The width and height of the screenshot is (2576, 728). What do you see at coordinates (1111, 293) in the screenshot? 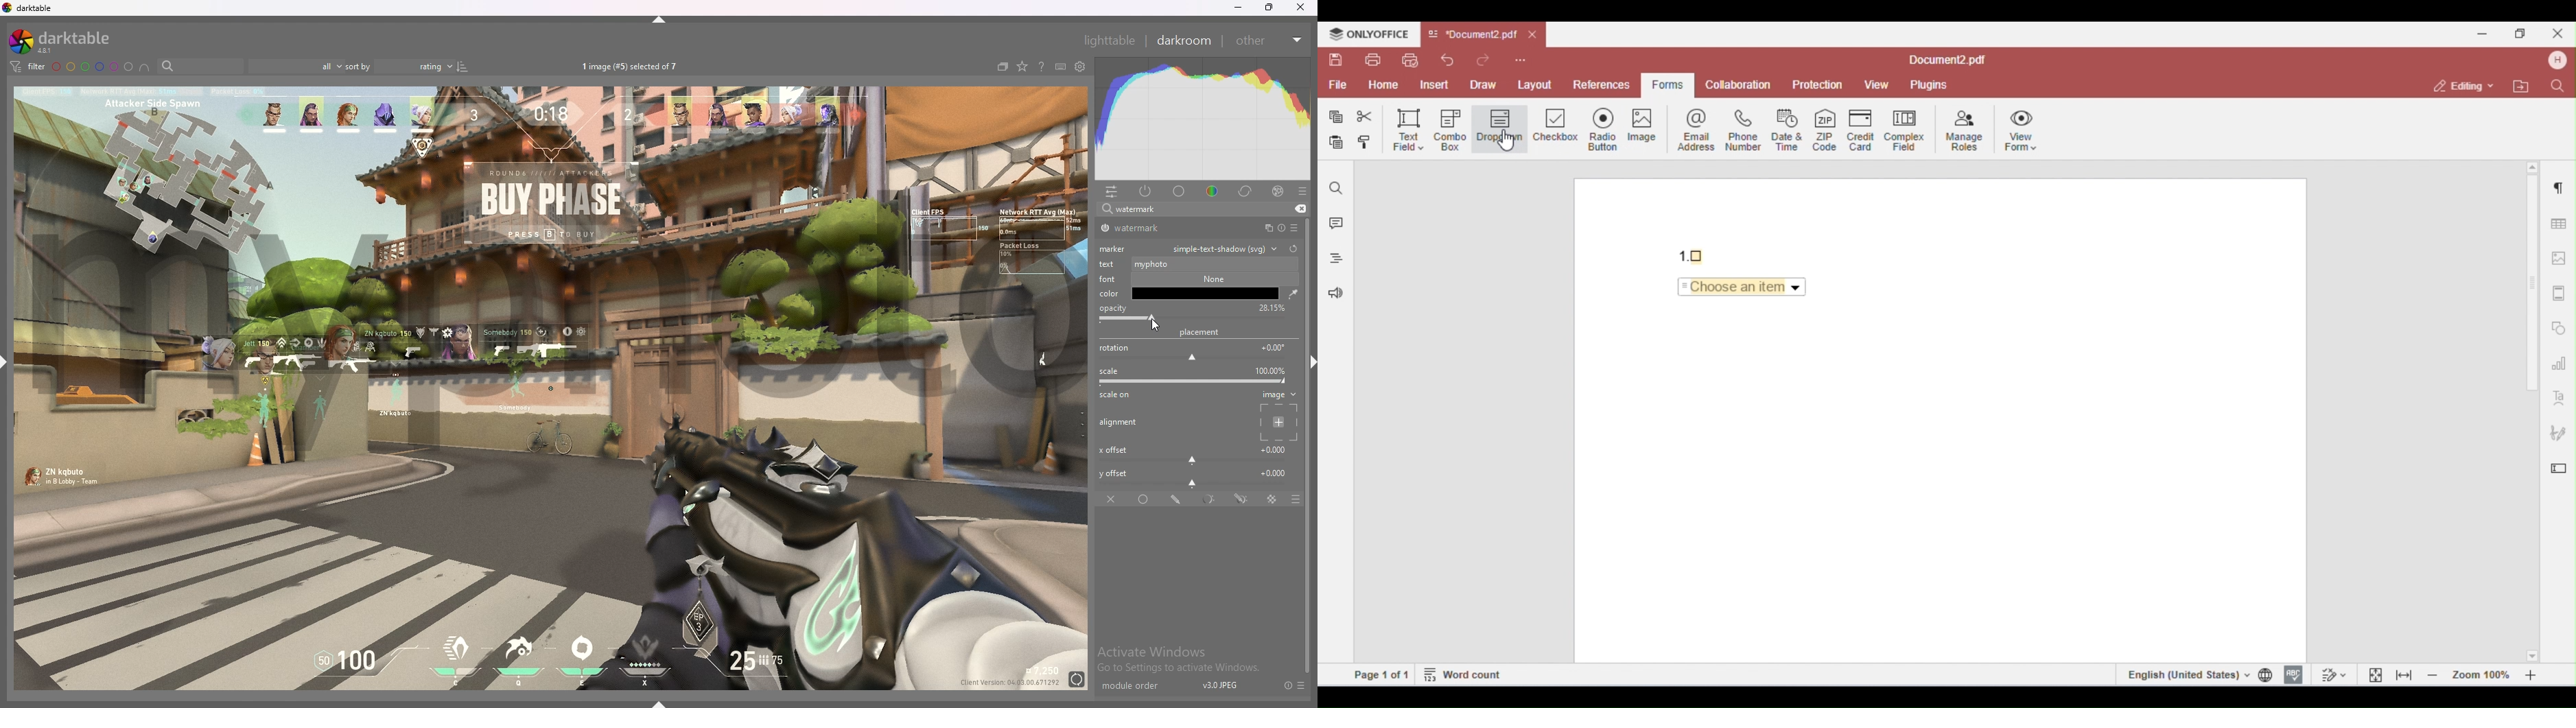
I see `color` at bounding box center [1111, 293].